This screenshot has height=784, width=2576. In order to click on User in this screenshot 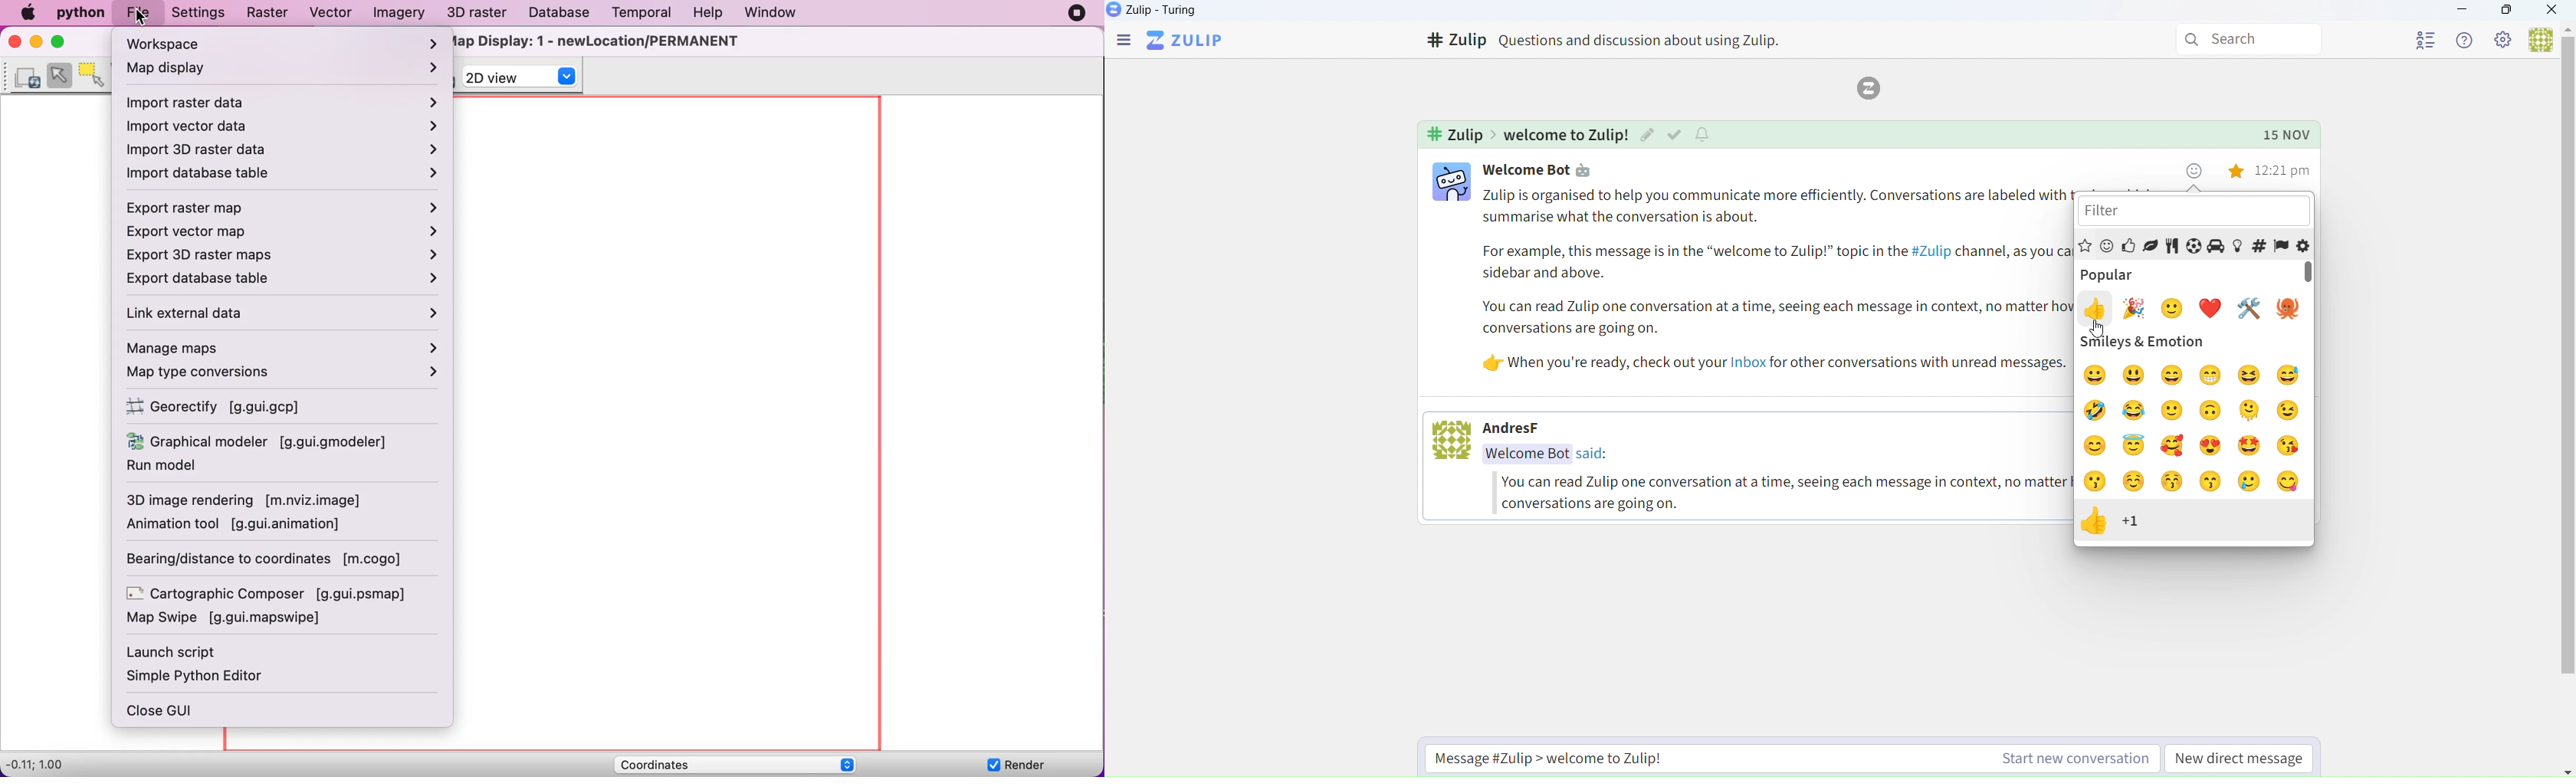, I will do `click(2536, 39)`.